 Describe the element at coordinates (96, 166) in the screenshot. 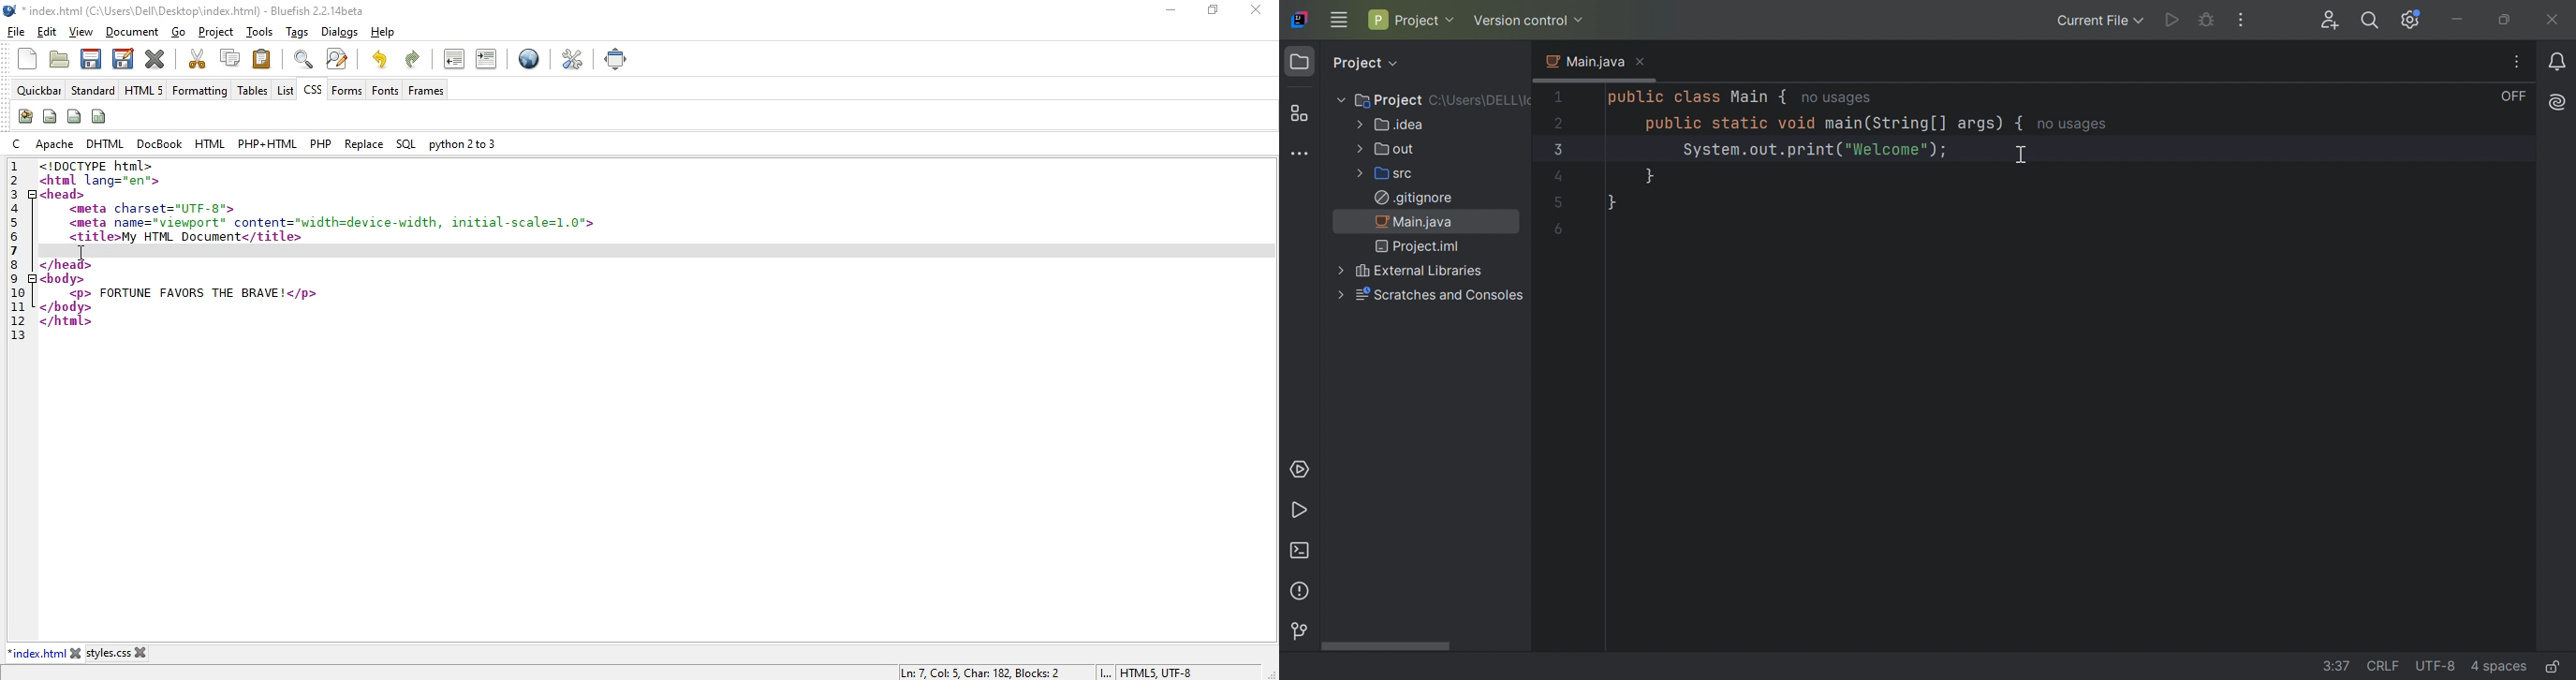

I see `<!DOCTYPE html>` at that location.